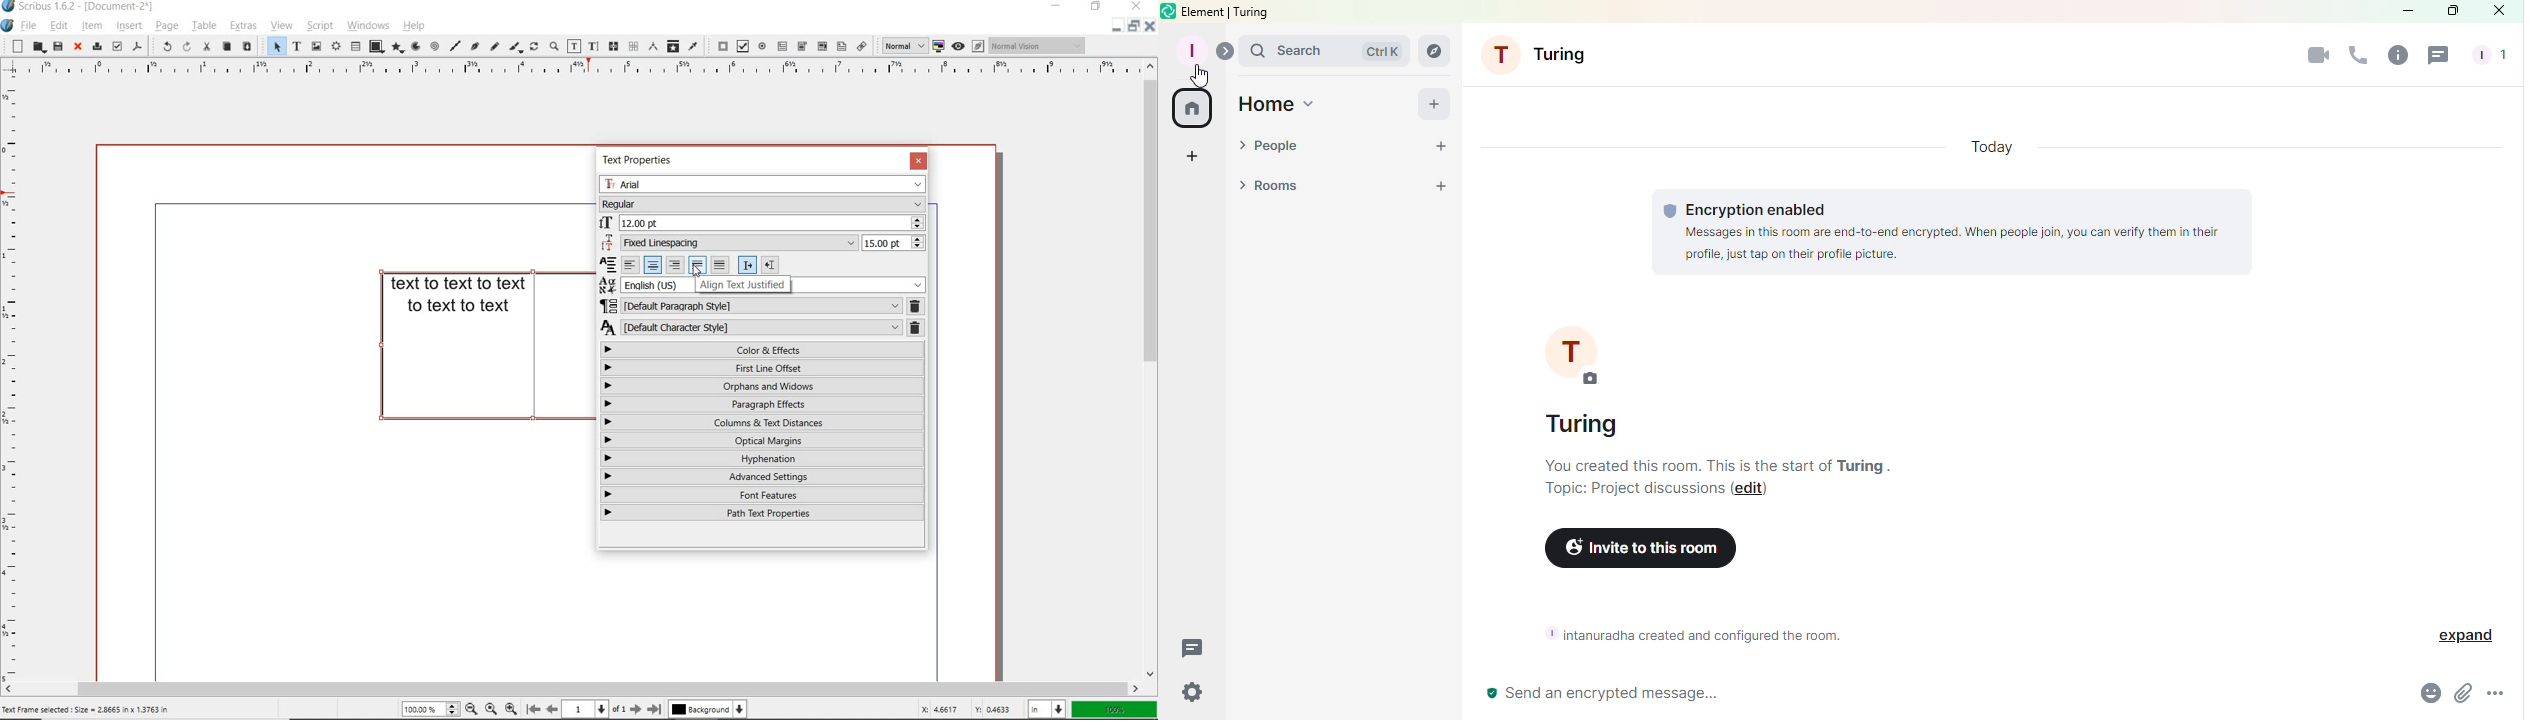 The height and width of the screenshot is (728, 2548). I want to click on undo, so click(164, 46).